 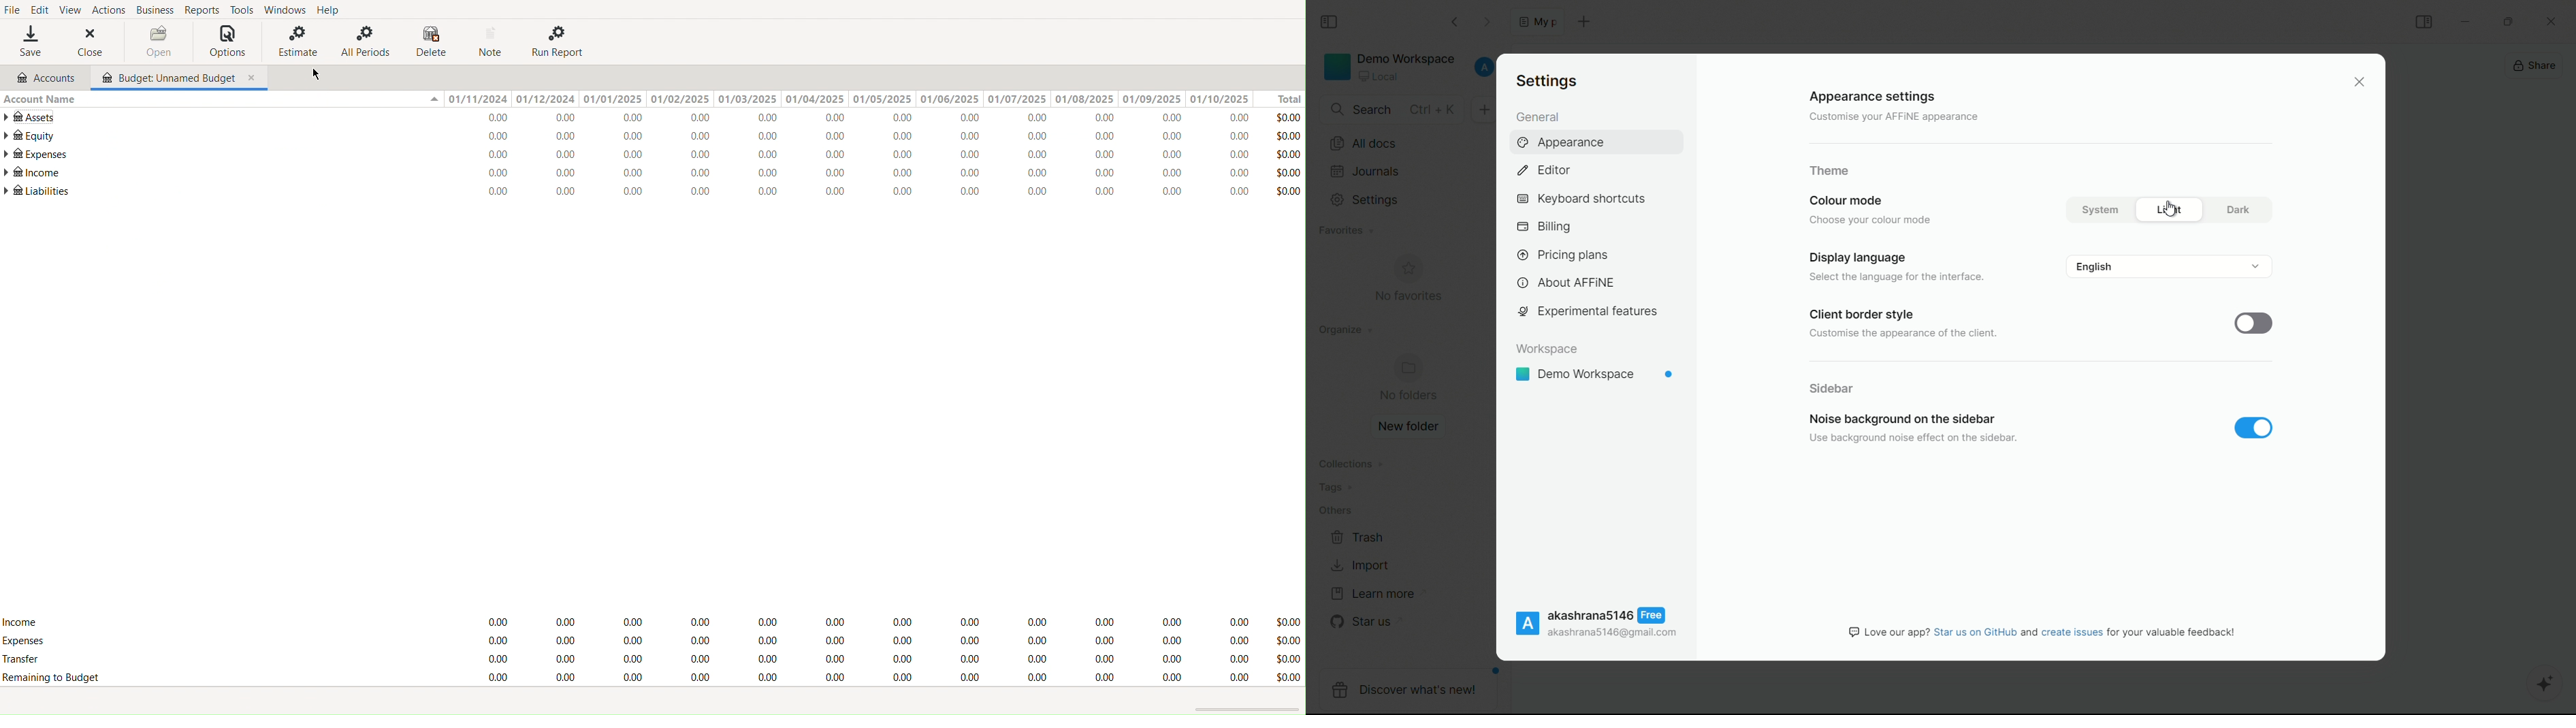 What do you see at coordinates (1285, 98) in the screenshot?
I see `Total` at bounding box center [1285, 98].